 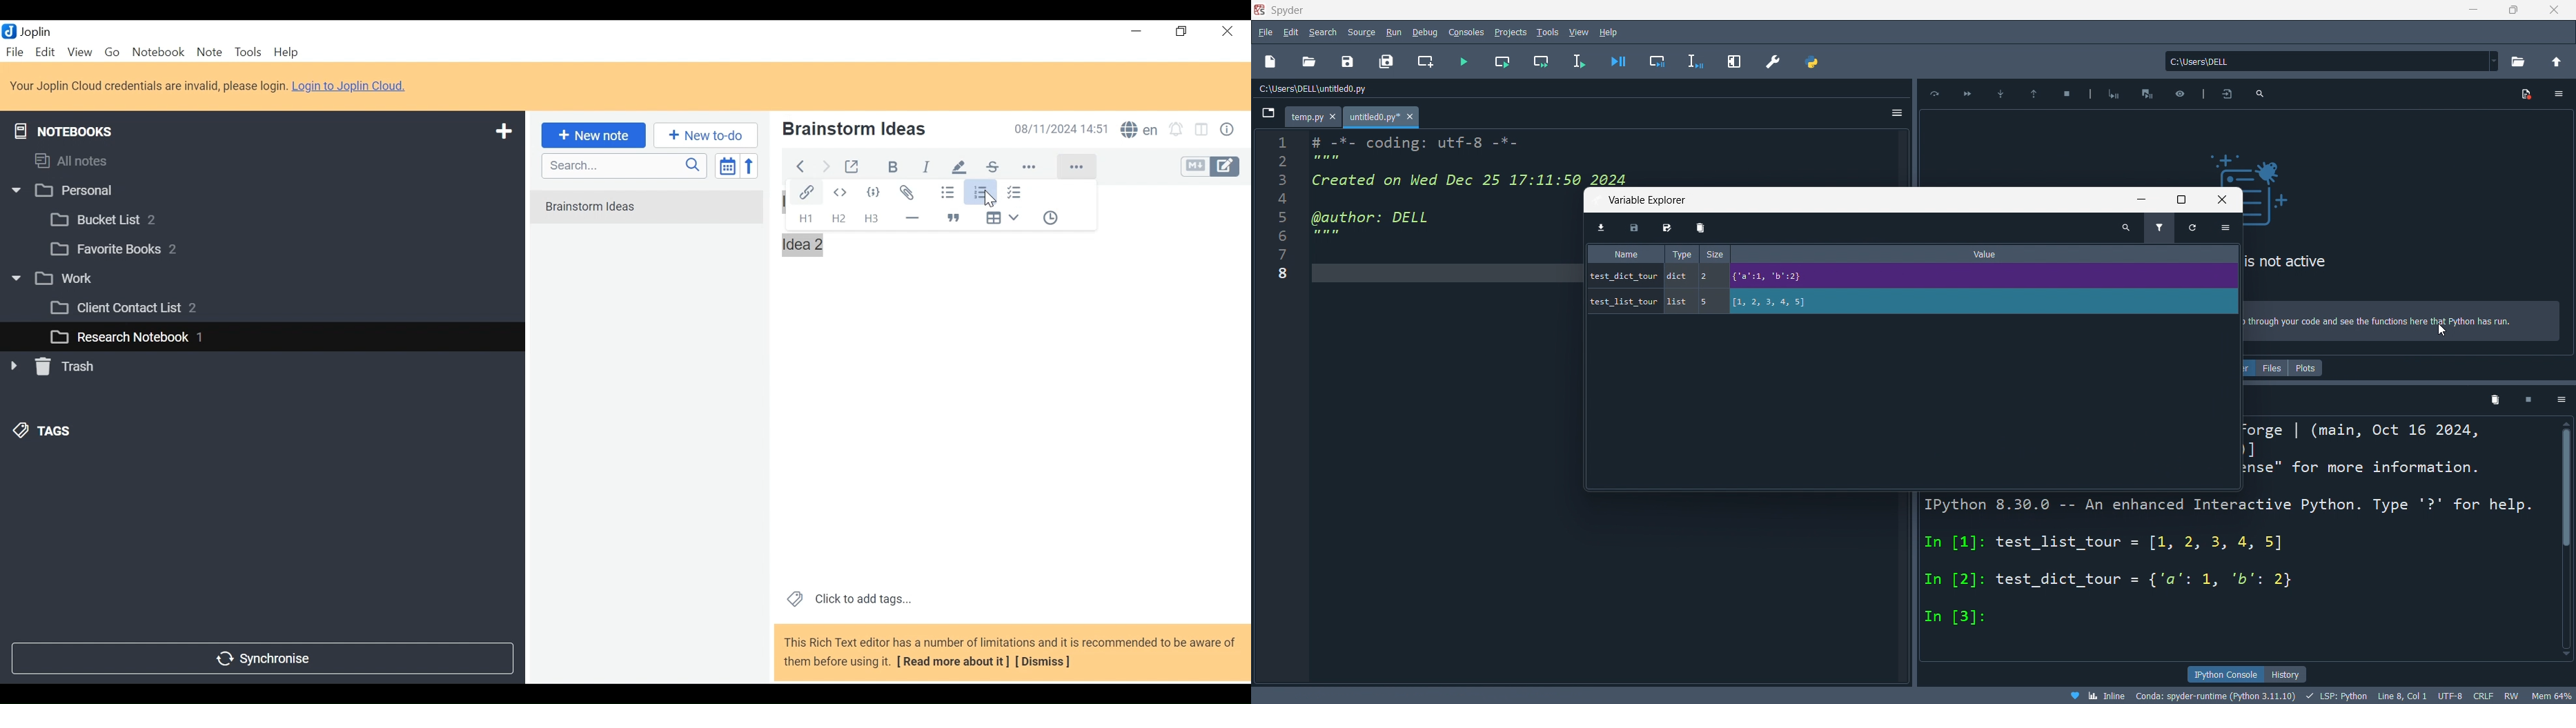 I want to click on Set alarm, so click(x=1176, y=131).